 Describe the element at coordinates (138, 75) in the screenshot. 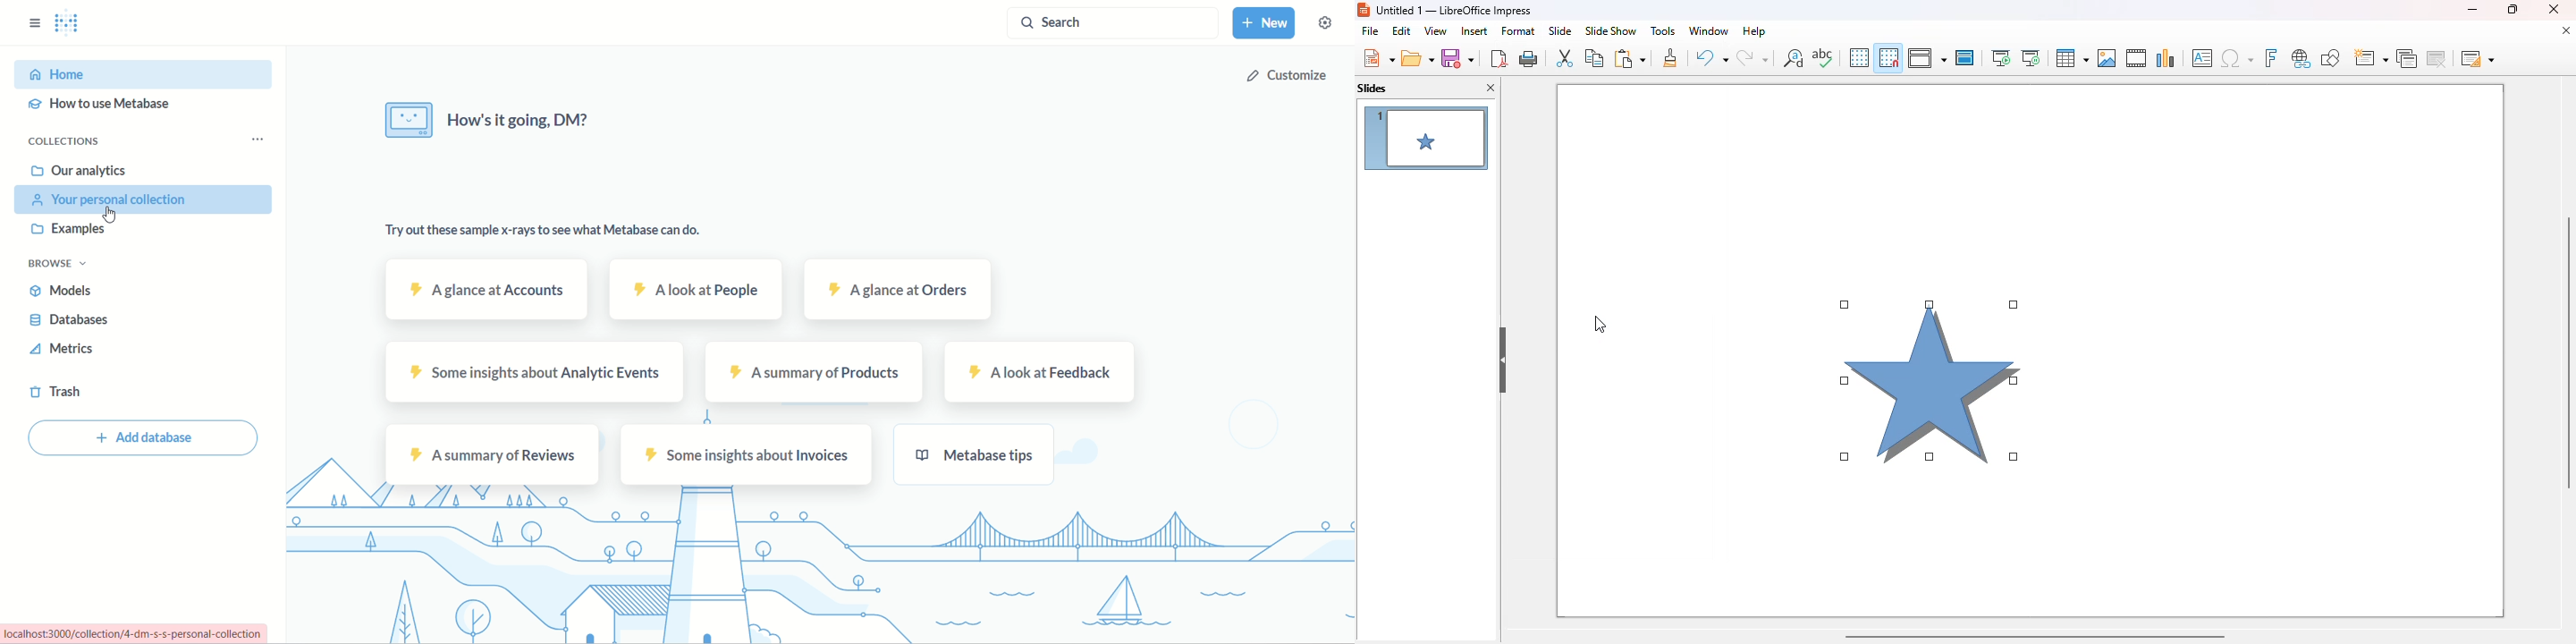

I see `home` at that location.